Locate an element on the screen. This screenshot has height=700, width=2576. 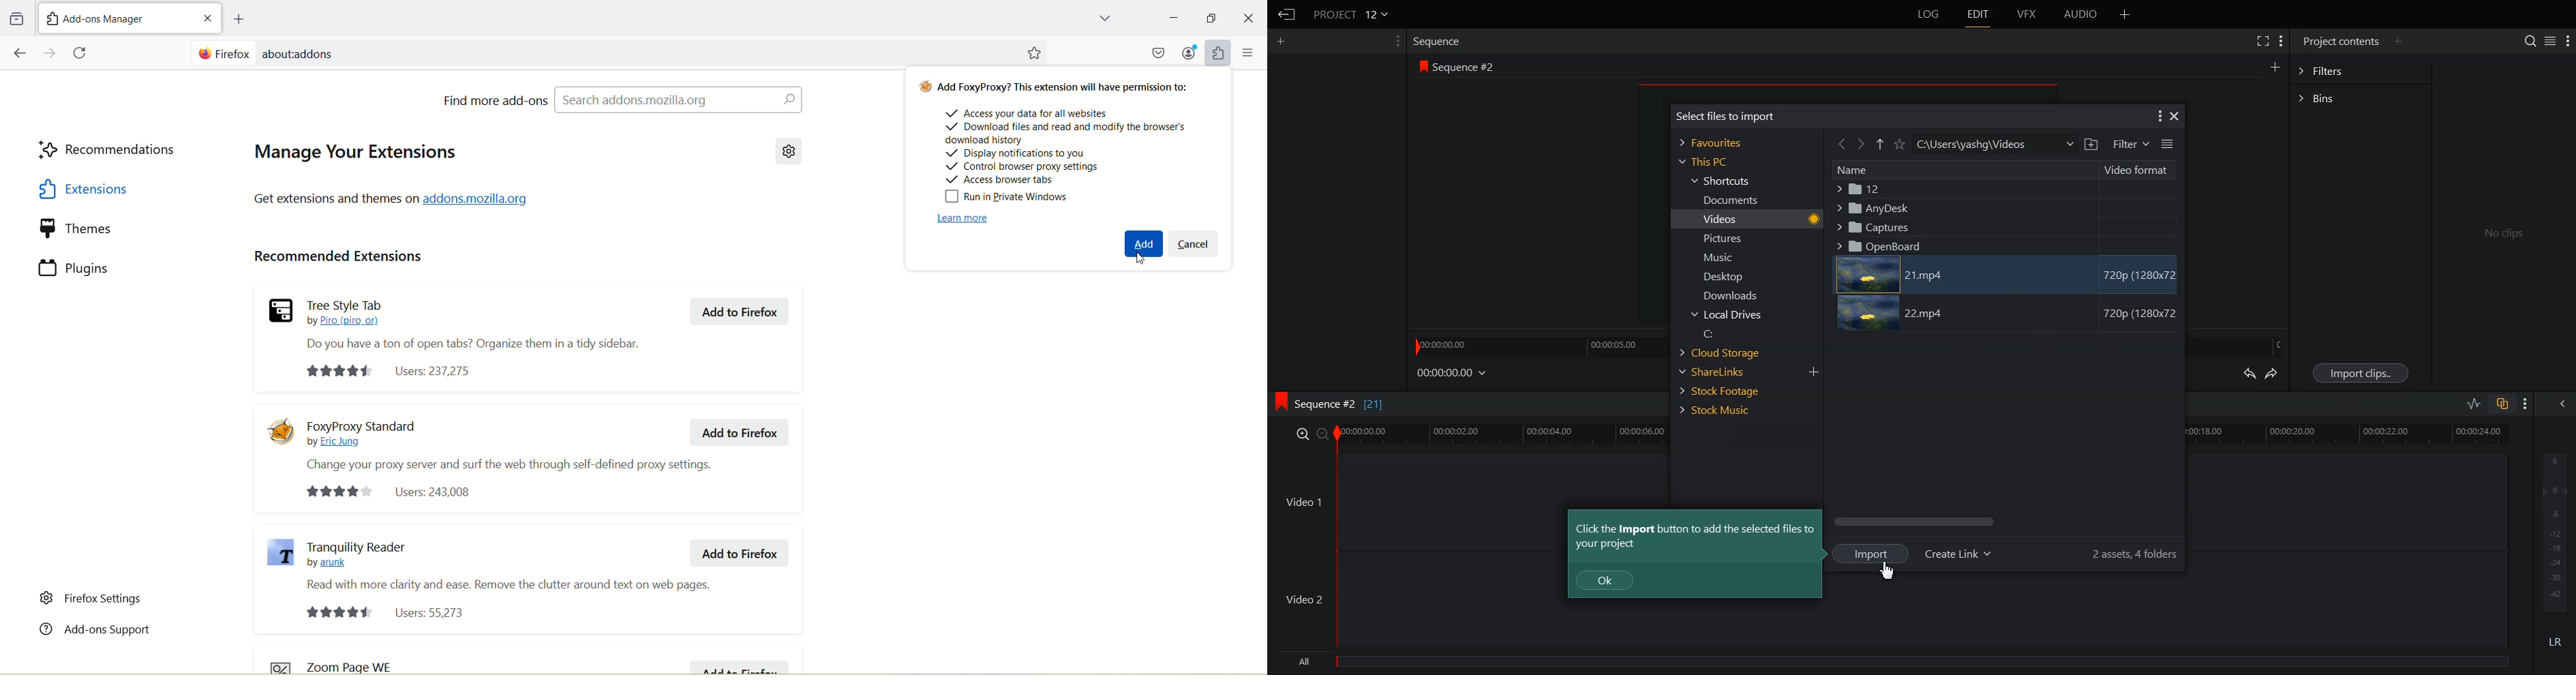
AUDIO is located at coordinates (2081, 14).